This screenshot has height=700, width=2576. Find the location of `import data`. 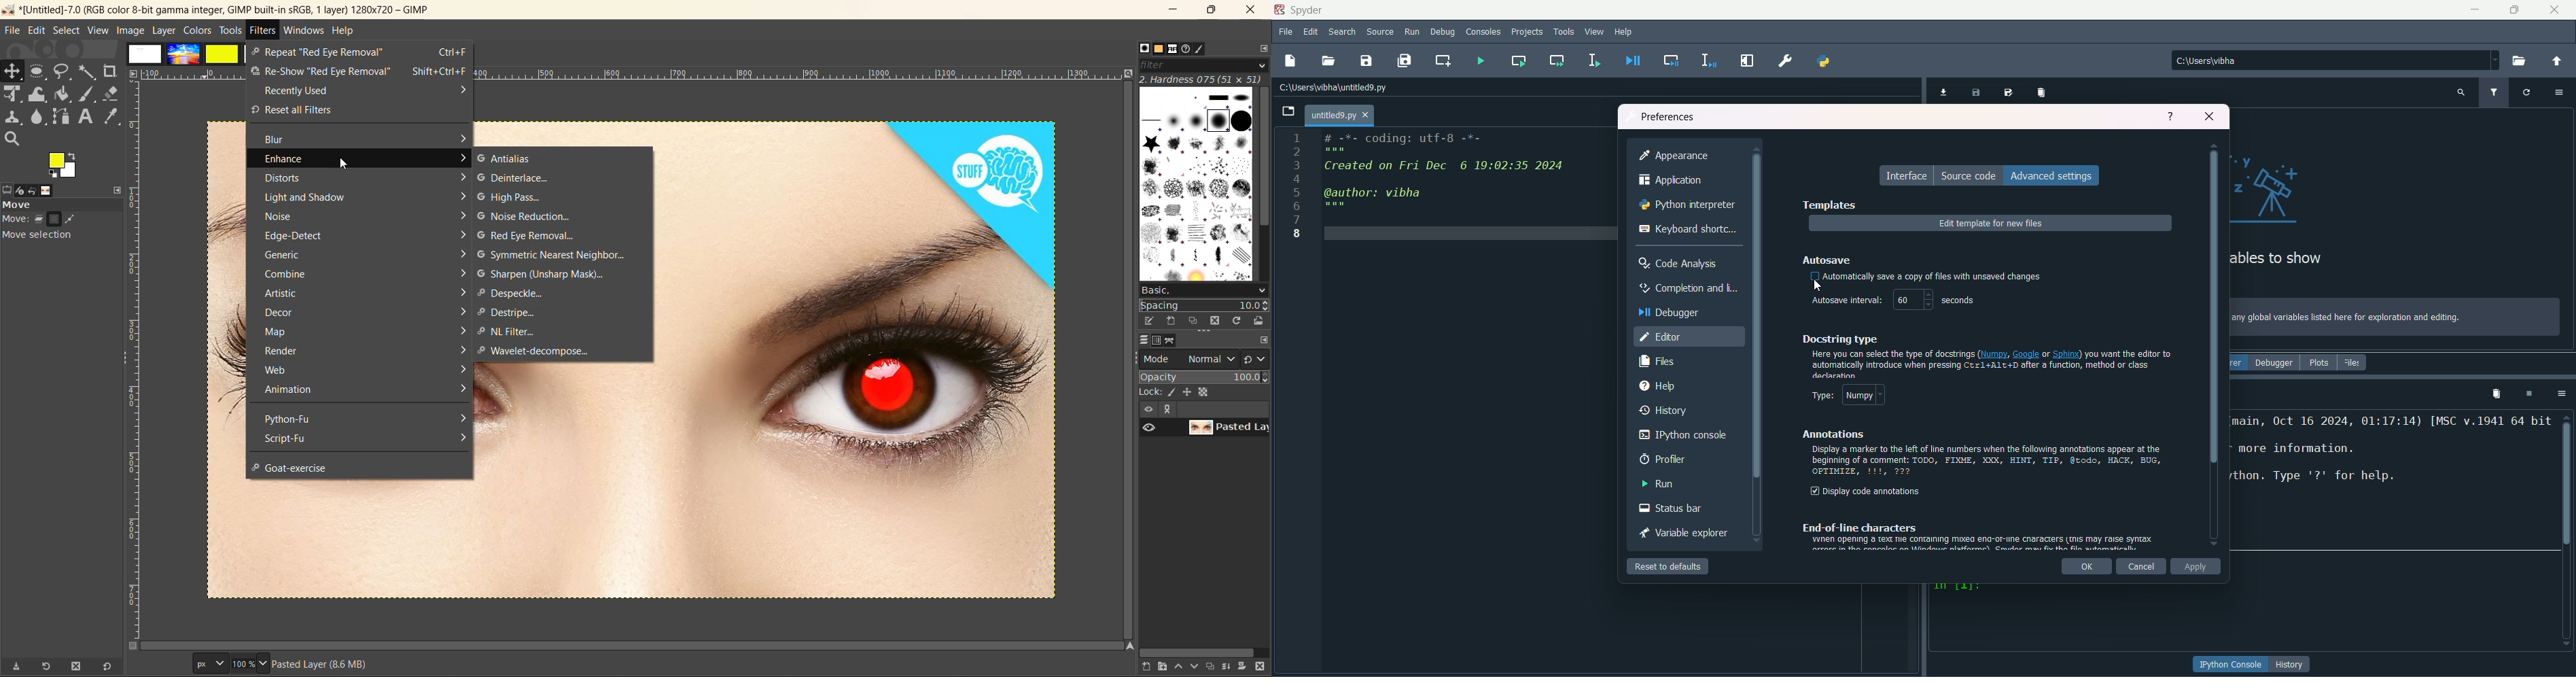

import data is located at coordinates (1942, 93).